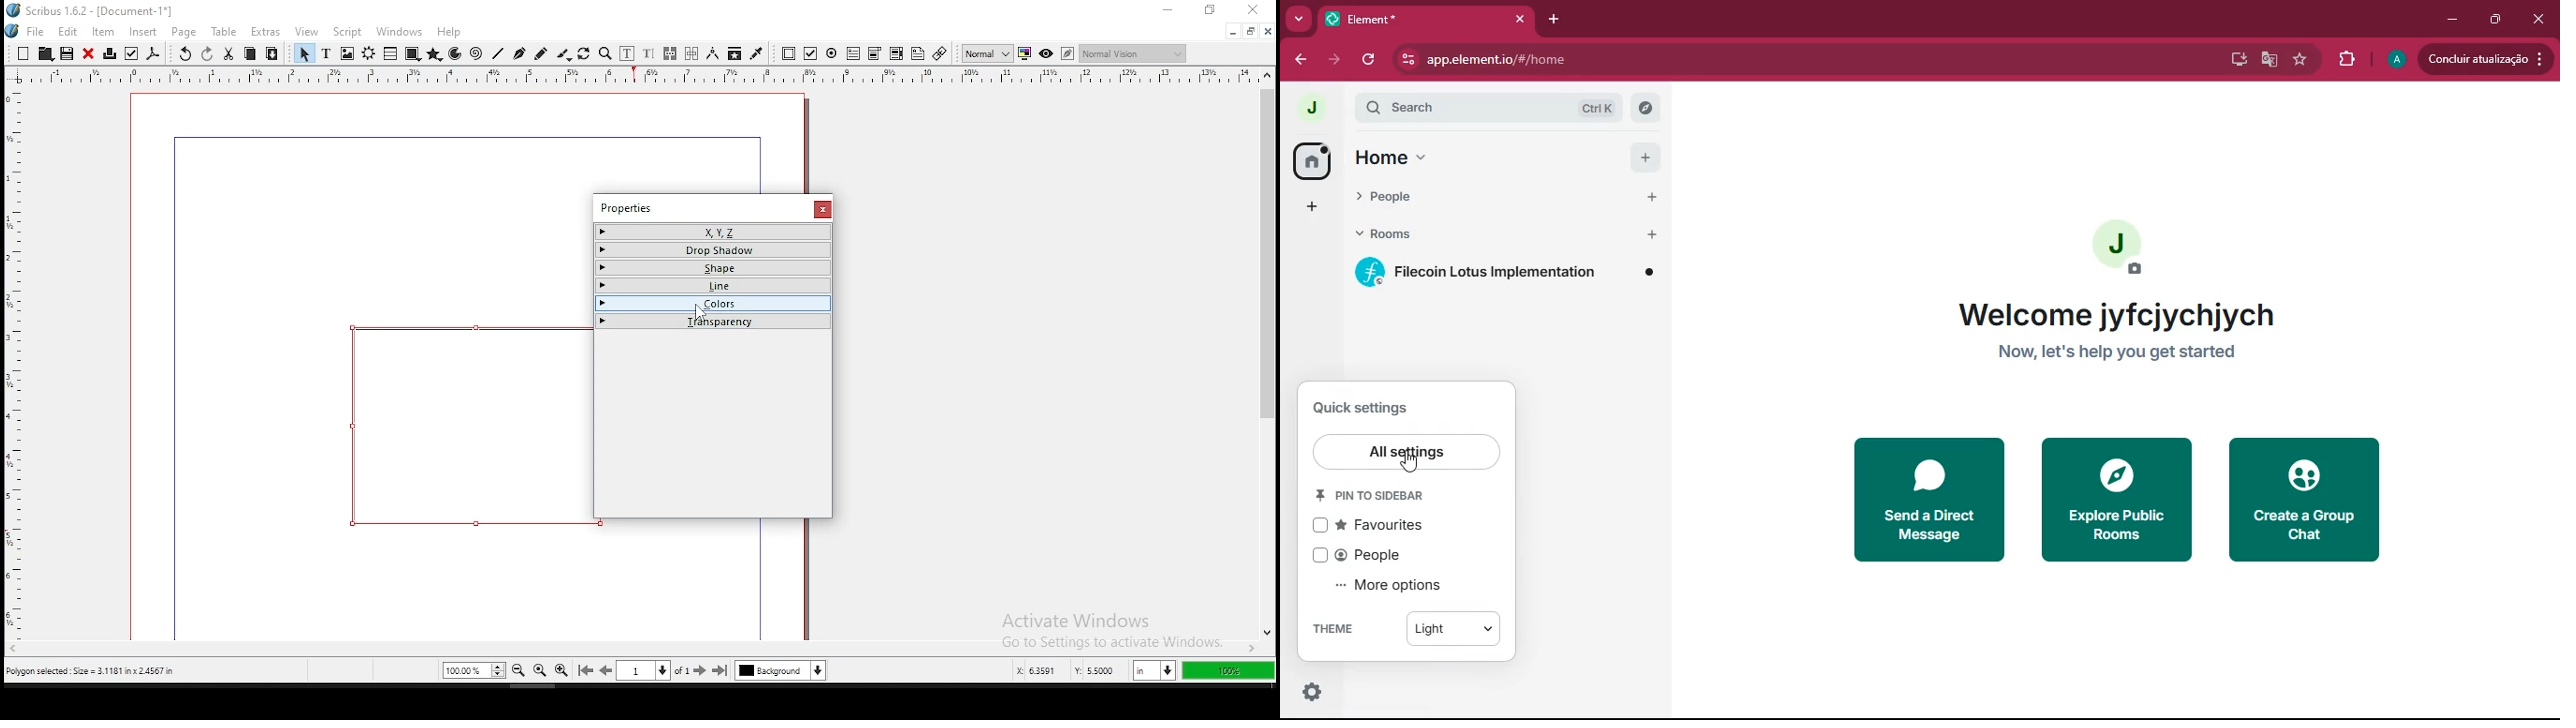 Image resolution: width=2576 pixels, height=728 pixels. What do you see at coordinates (1362, 408) in the screenshot?
I see `quick settings` at bounding box center [1362, 408].